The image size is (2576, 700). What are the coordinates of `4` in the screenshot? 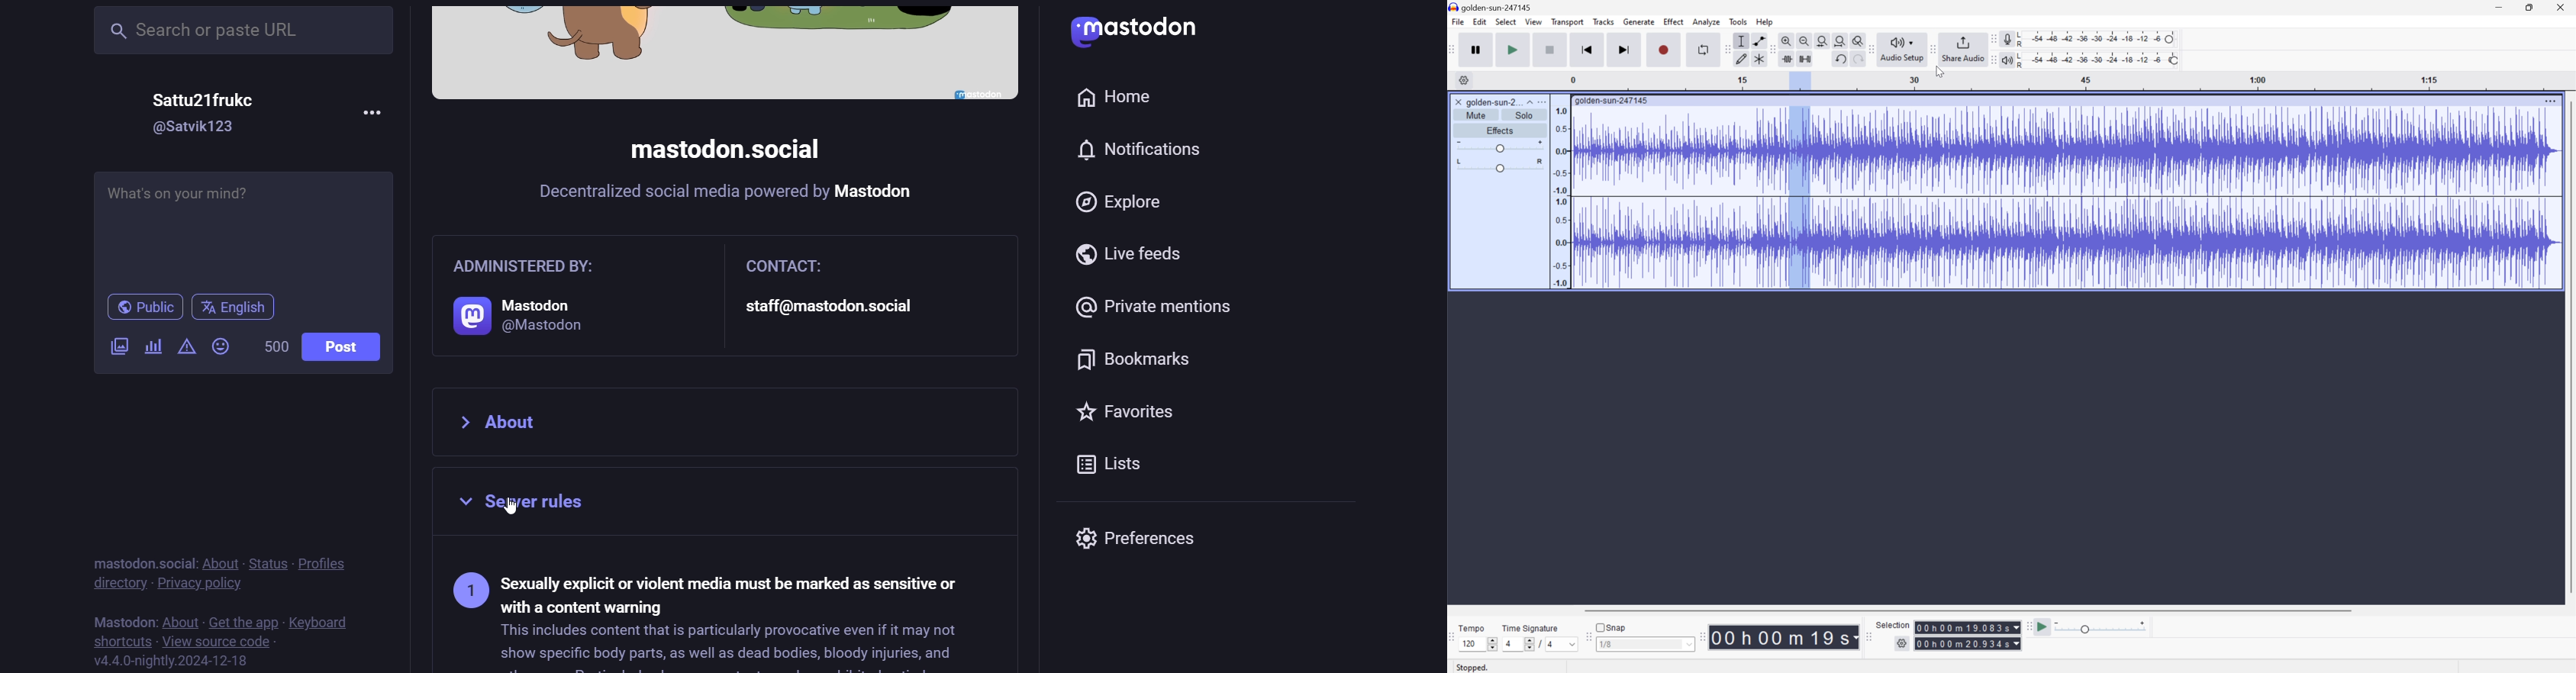 It's located at (1507, 644).